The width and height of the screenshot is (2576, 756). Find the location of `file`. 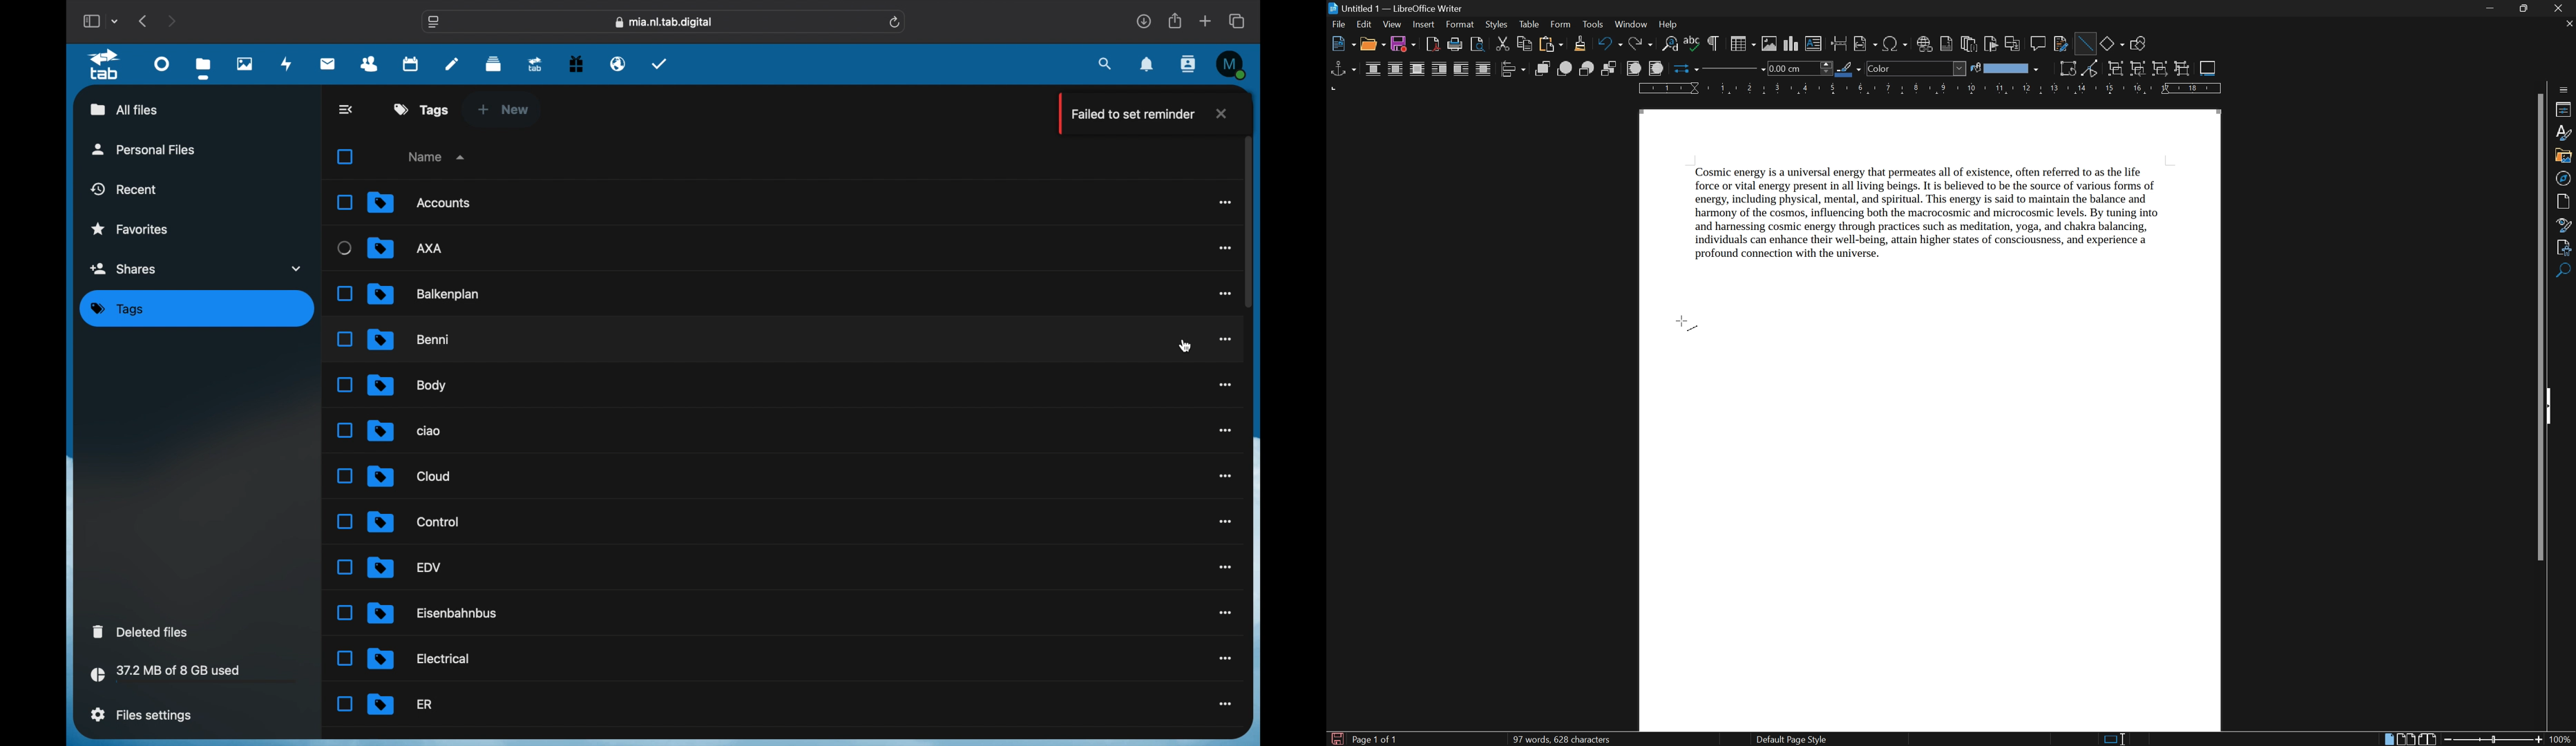

file is located at coordinates (410, 340).